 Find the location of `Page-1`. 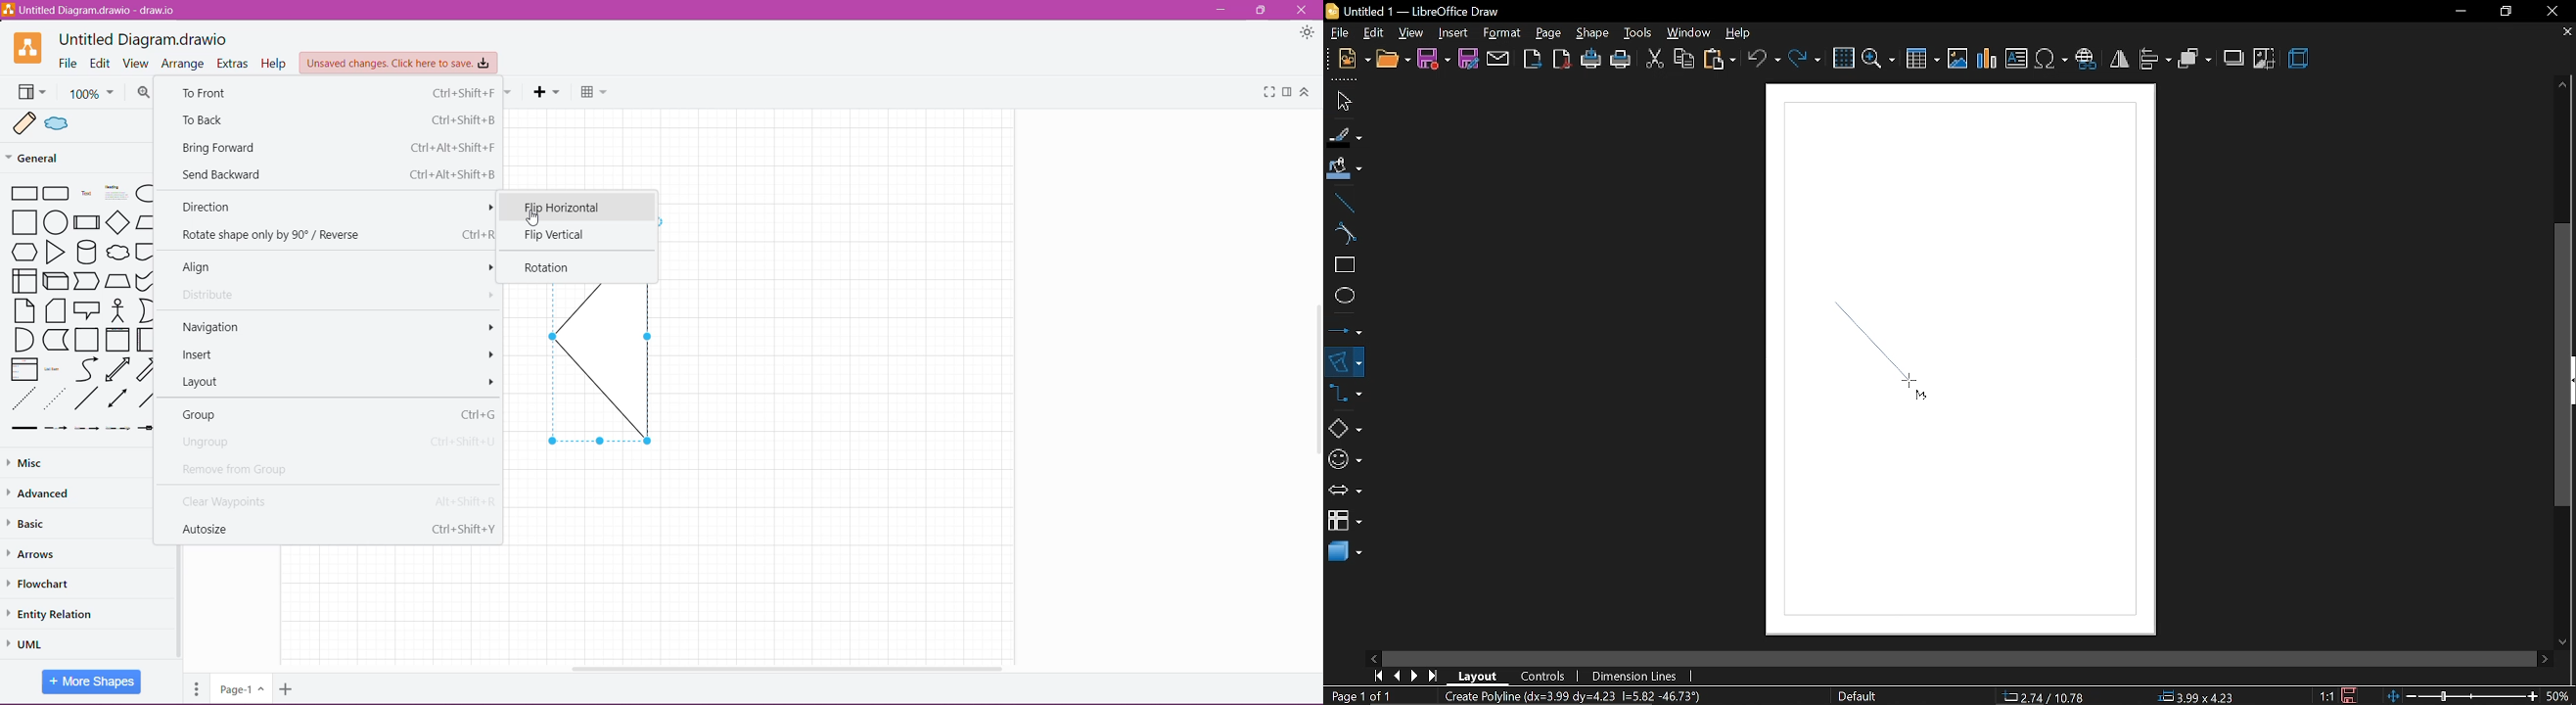

Page-1 is located at coordinates (242, 688).